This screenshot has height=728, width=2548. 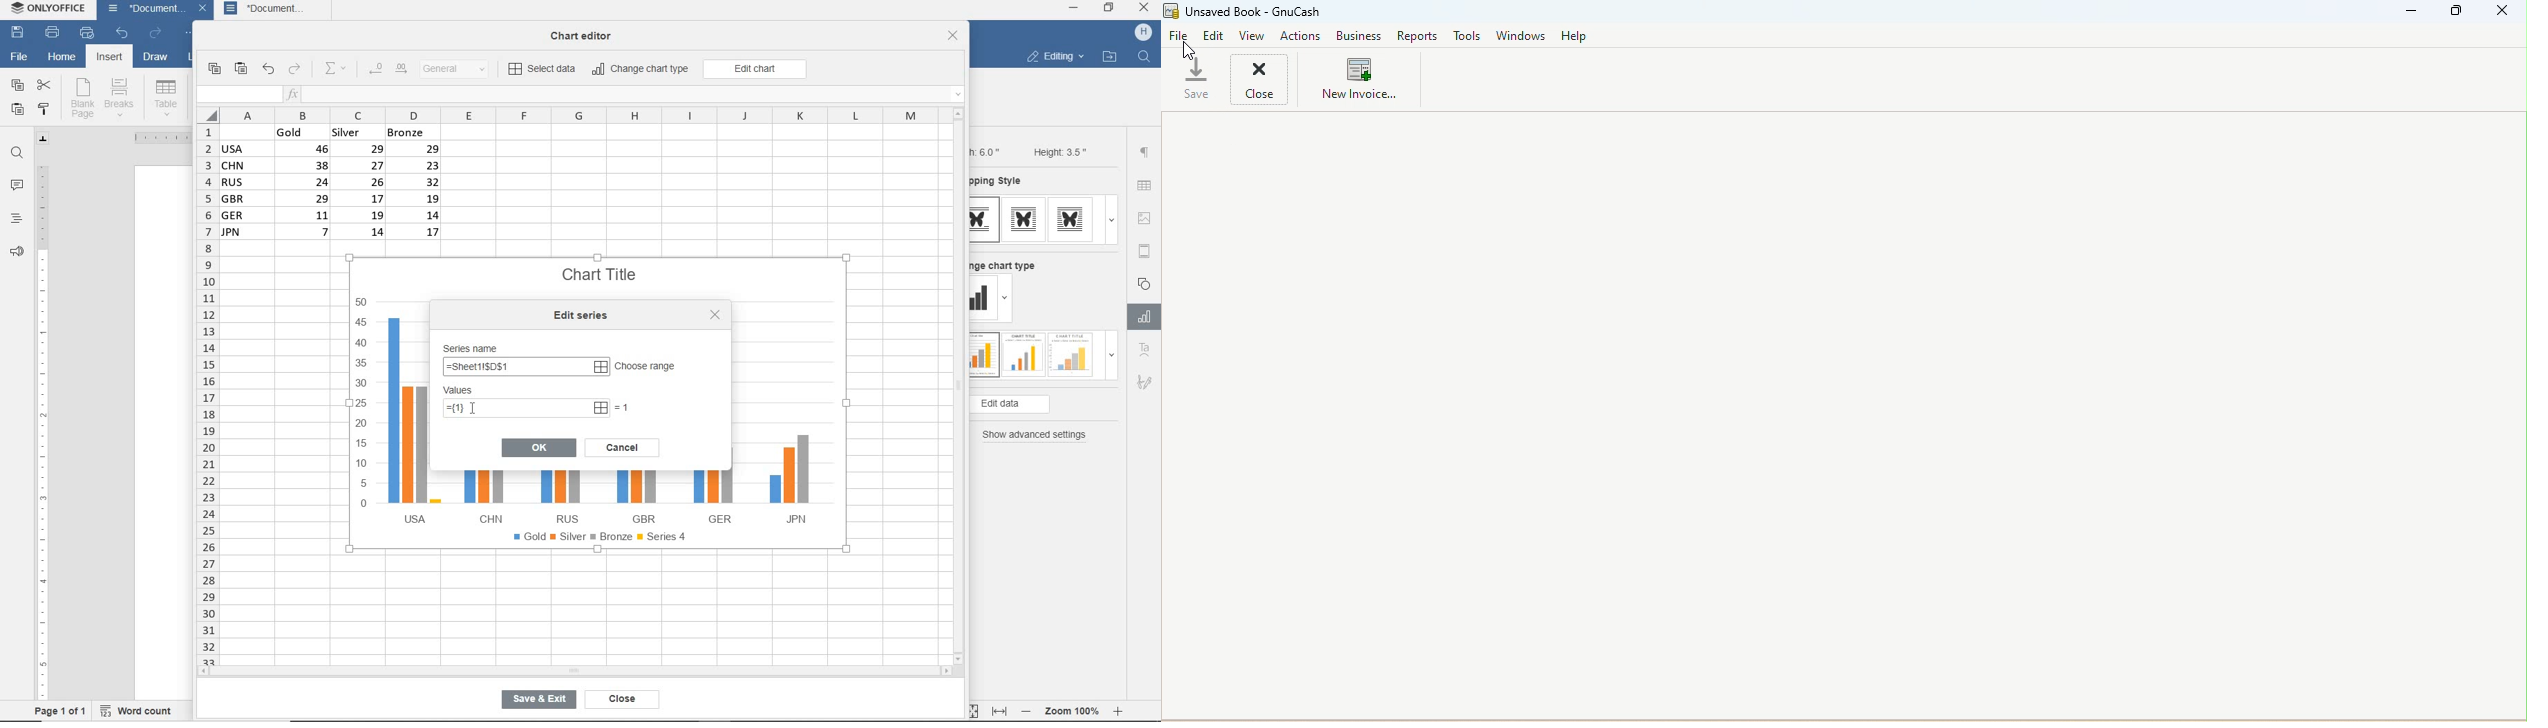 What do you see at coordinates (988, 151) in the screenshot?
I see `Width: 6.0"` at bounding box center [988, 151].